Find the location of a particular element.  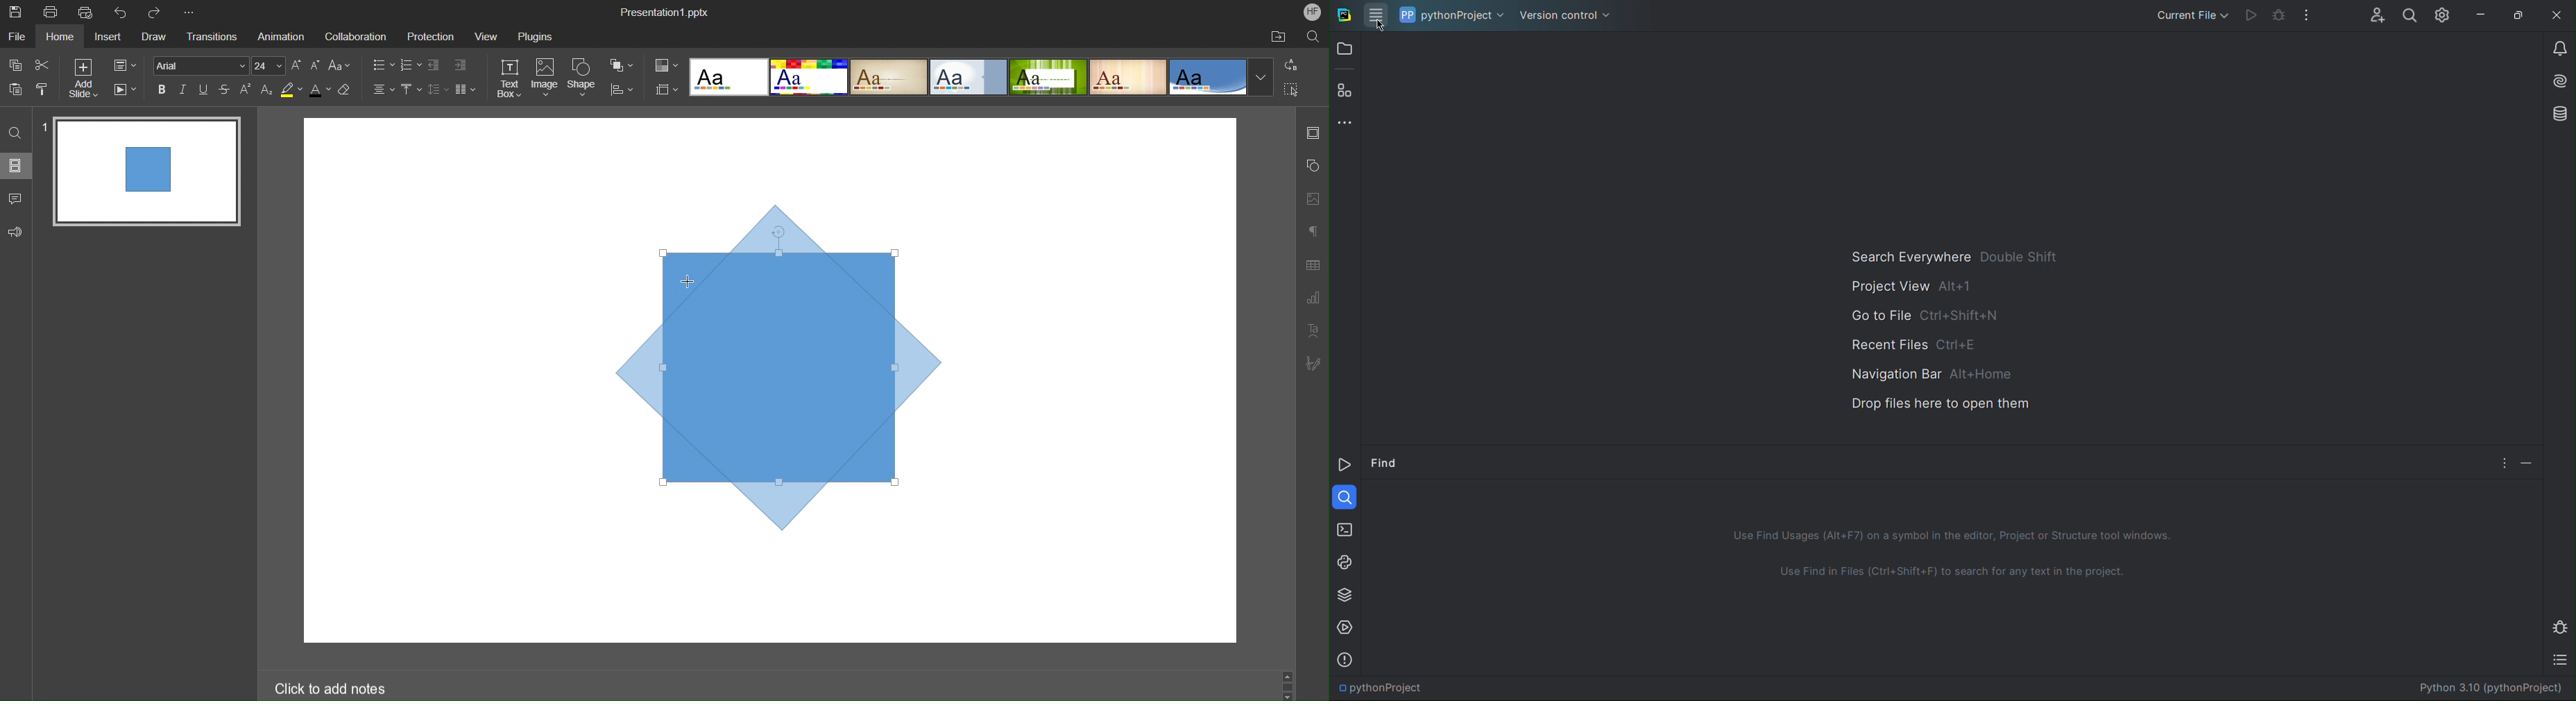

Paragraph Settings is located at coordinates (1311, 231).